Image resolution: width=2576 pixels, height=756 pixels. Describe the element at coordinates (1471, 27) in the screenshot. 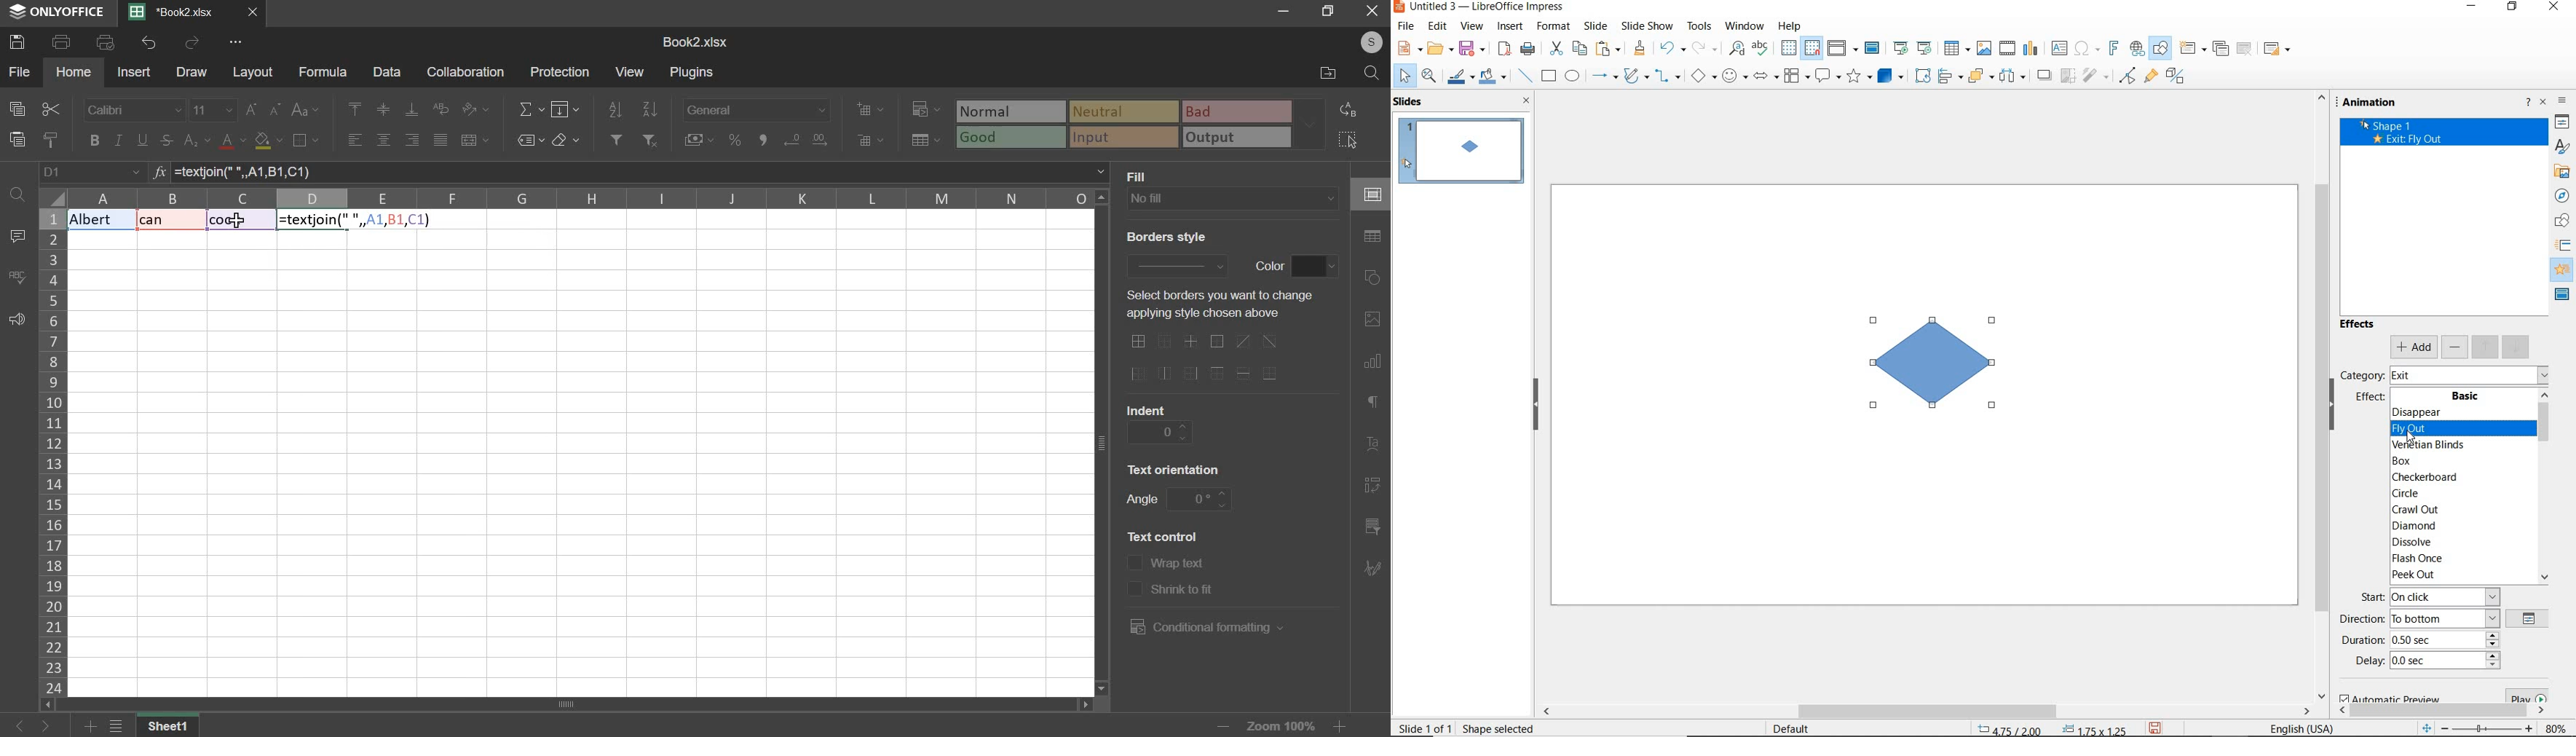

I see `view` at that location.